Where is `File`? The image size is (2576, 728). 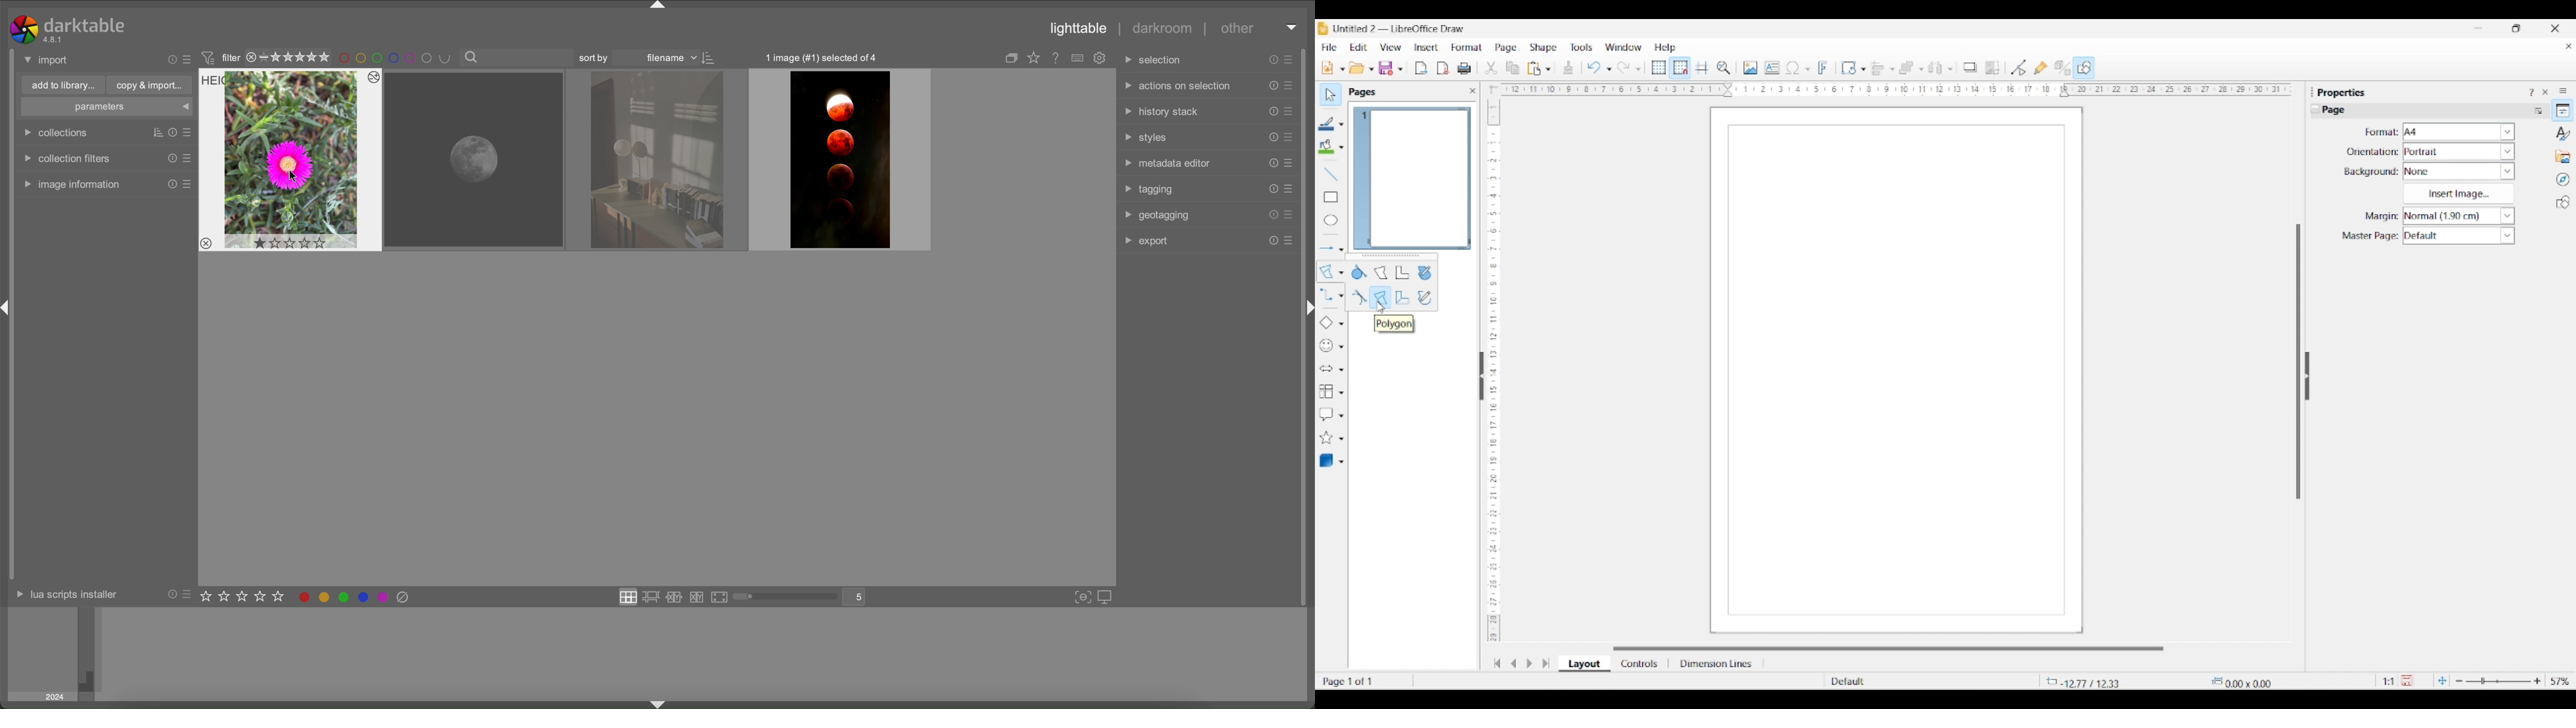 File is located at coordinates (1329, 47).